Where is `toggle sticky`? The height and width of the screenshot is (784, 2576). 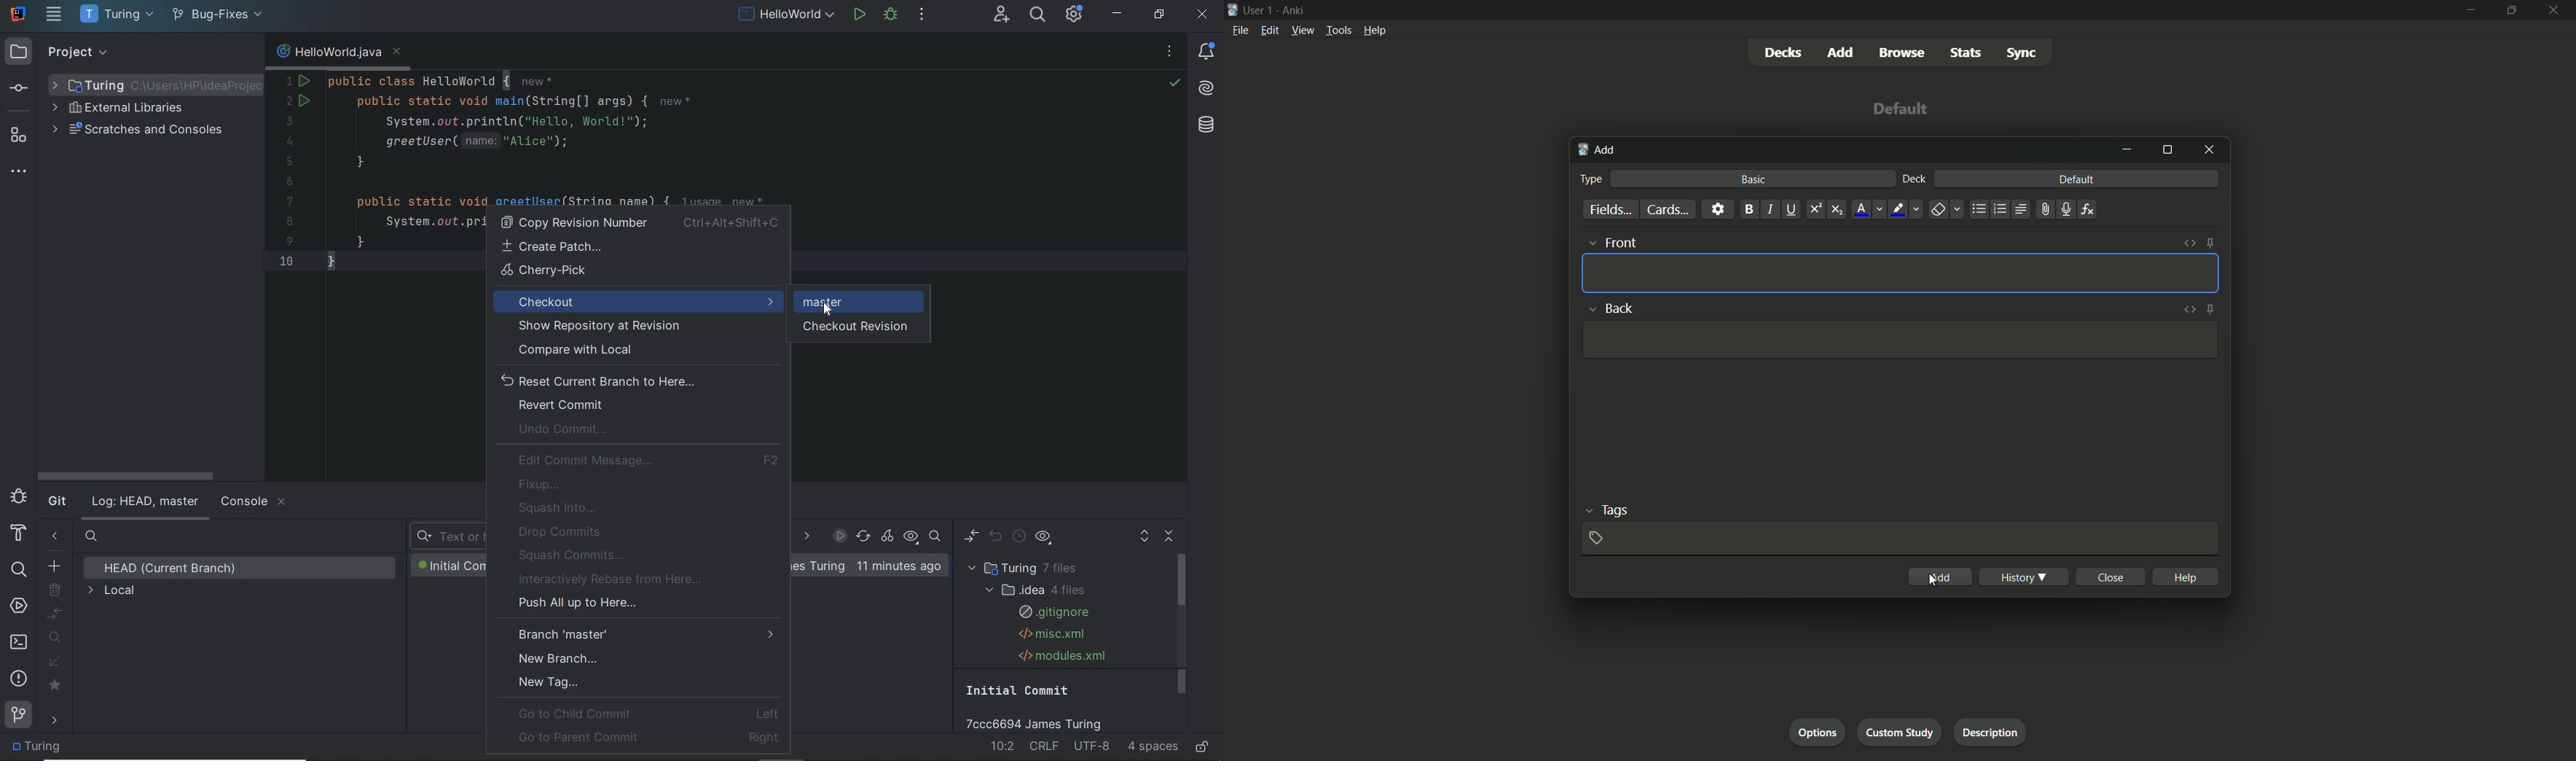 toggle sticky is located at coordinates (2210, 308).